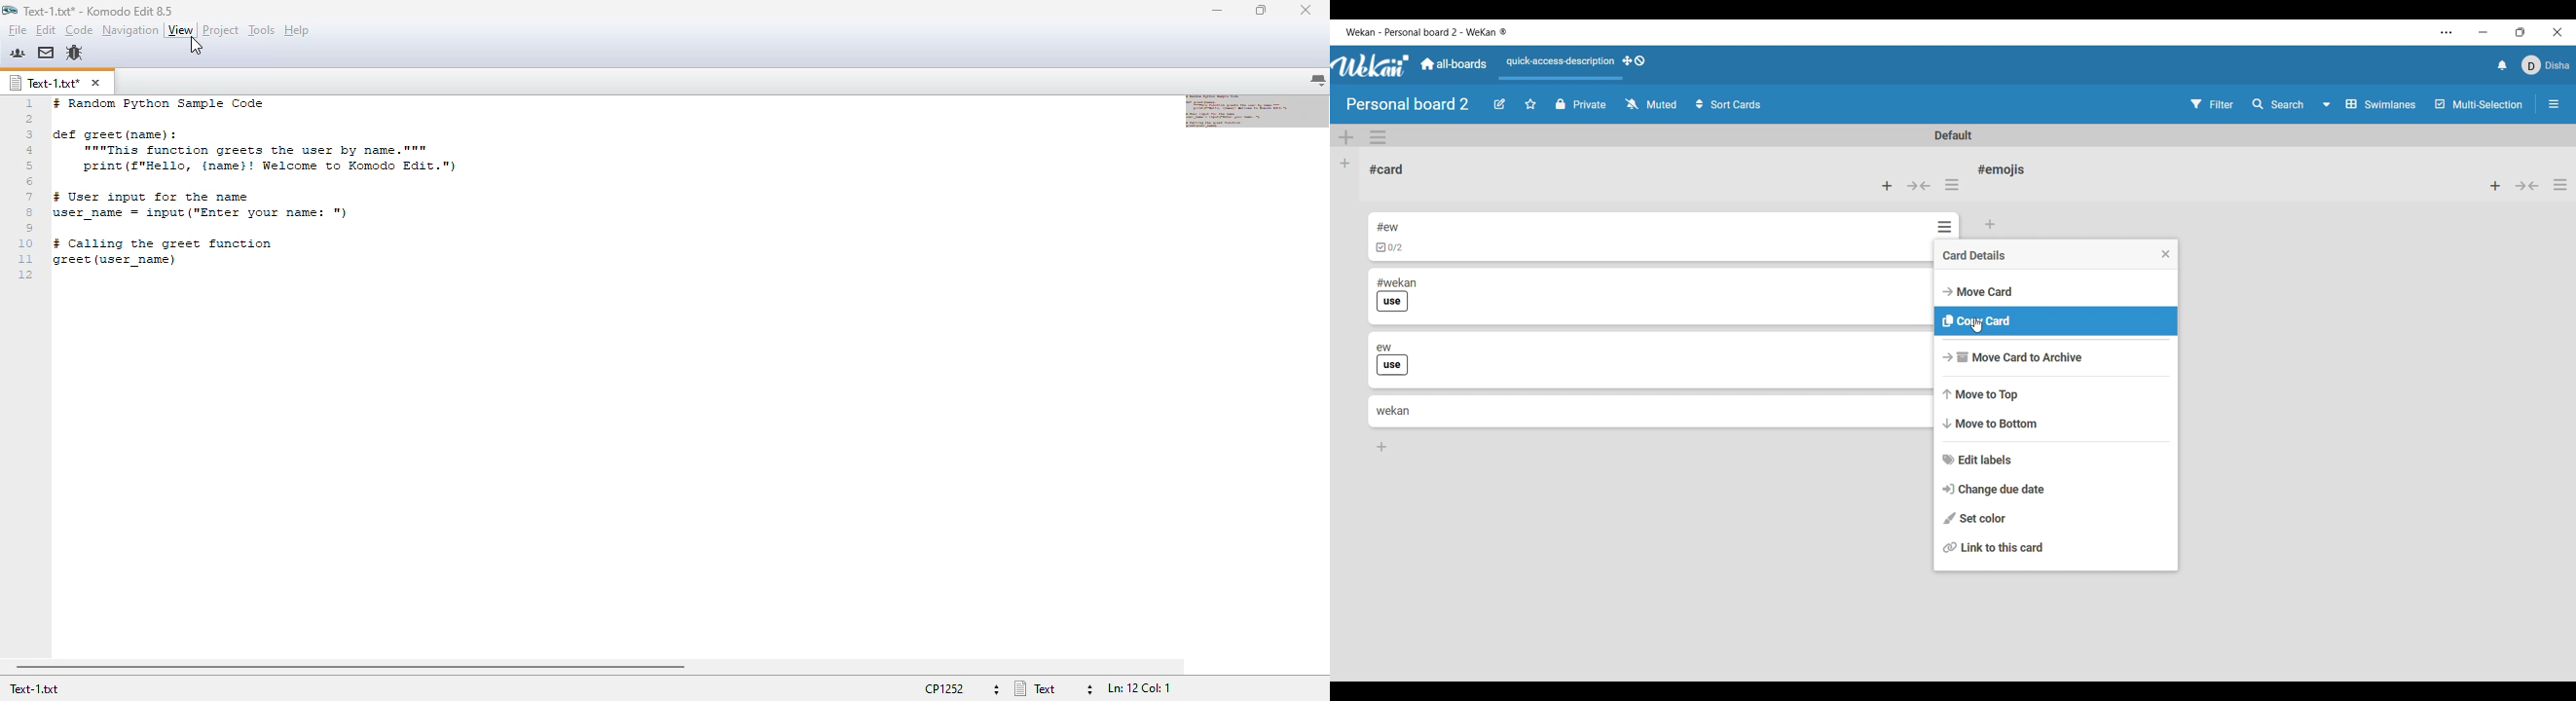  What do you see at coordinates (1438, 280) in the screenshot?
I see `Card 2` at bounding box center [1438, 280].